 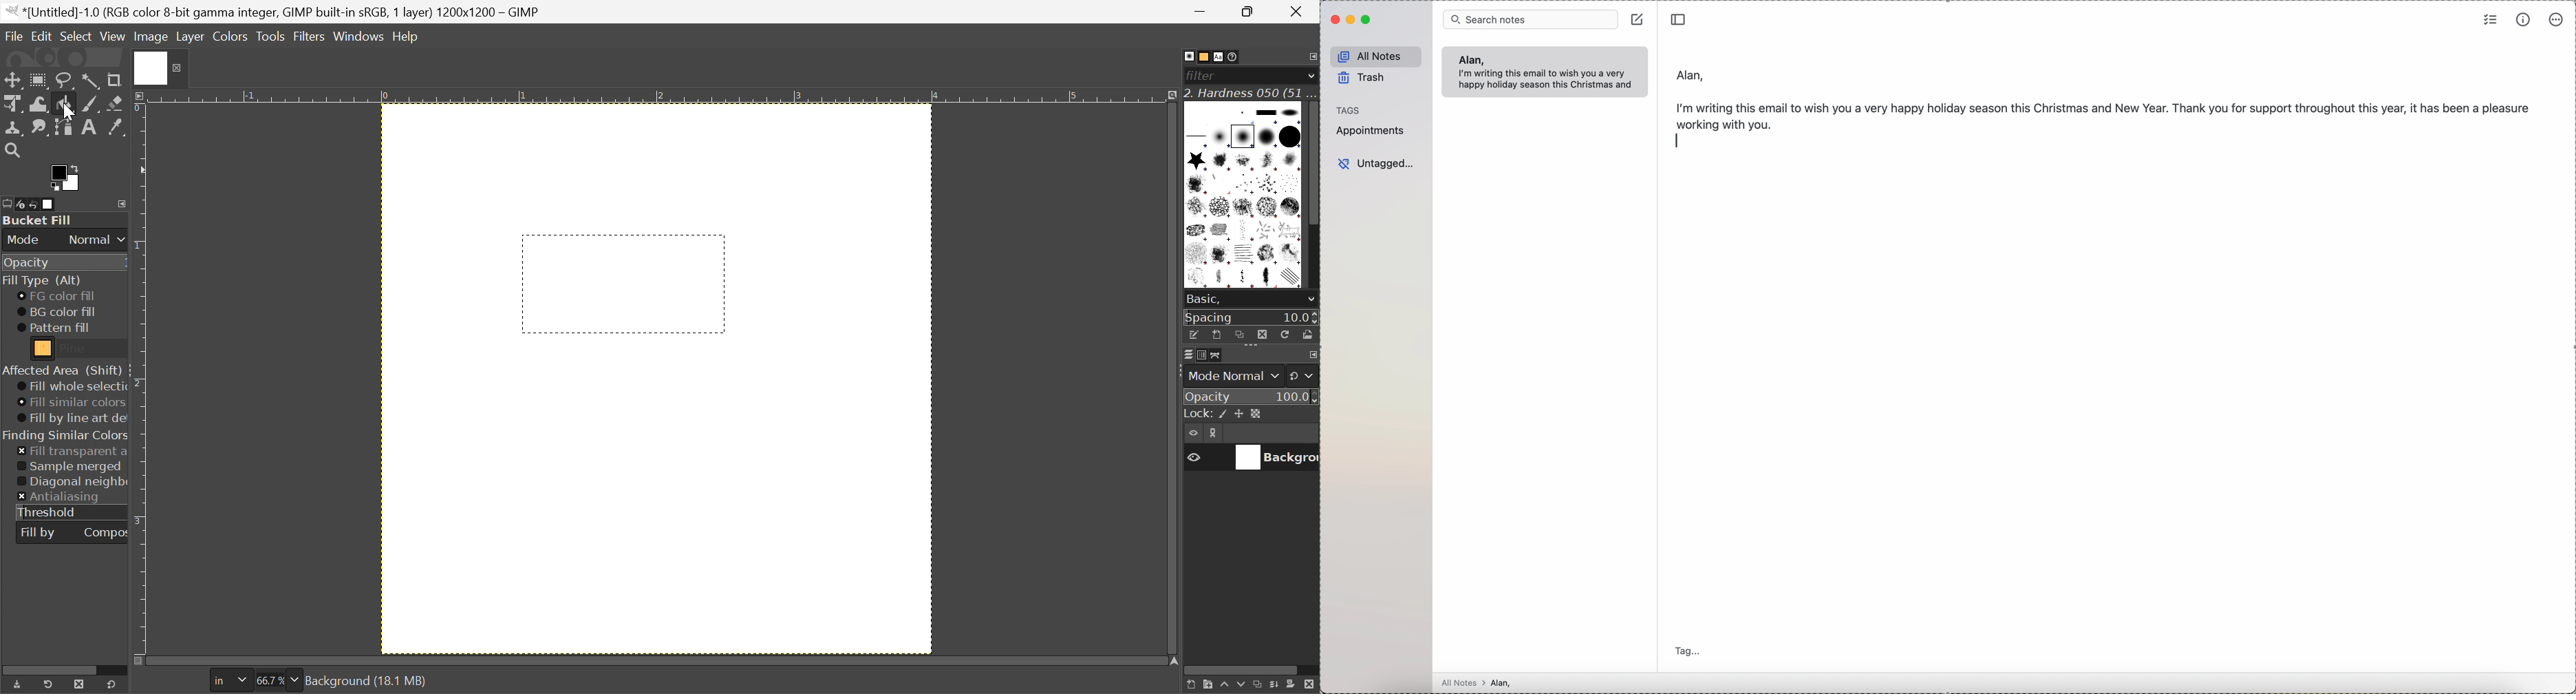 I want to click on Delete this layer, so click(x=1311, y=685).